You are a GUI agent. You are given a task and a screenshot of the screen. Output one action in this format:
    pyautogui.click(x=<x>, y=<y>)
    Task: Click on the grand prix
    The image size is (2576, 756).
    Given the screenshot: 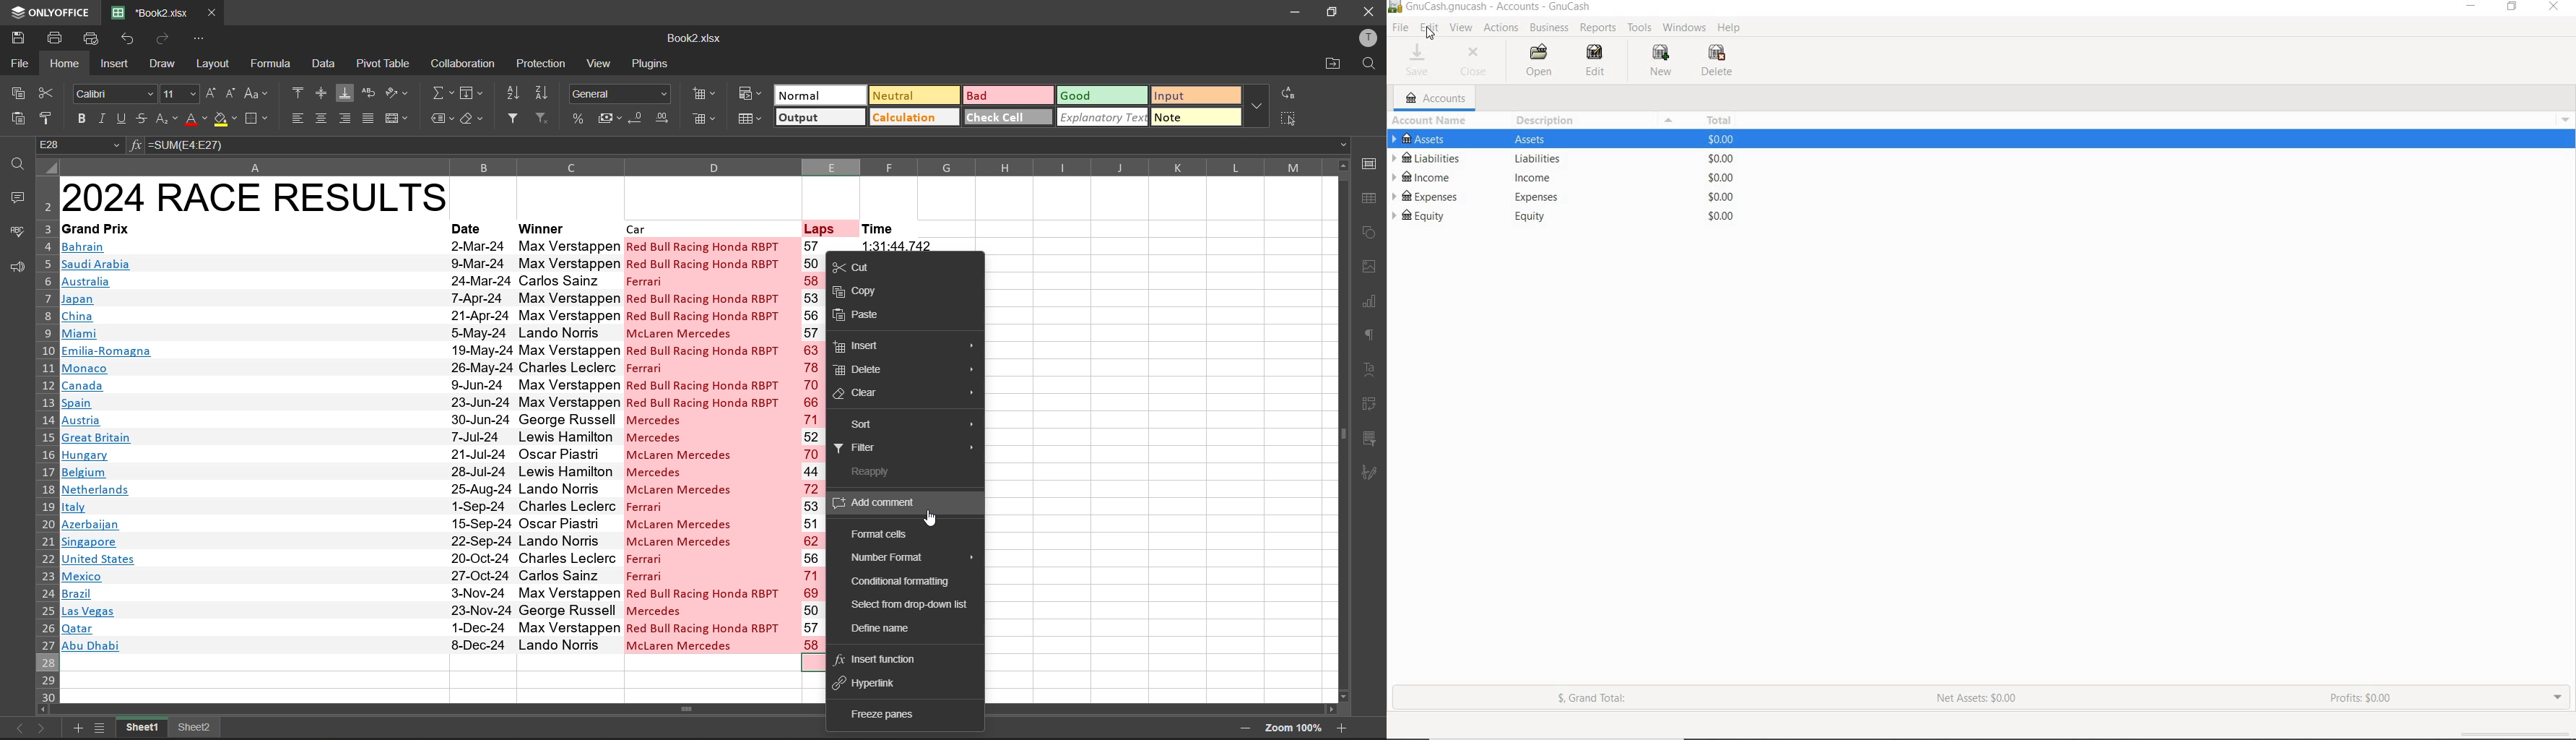 What is the action you would take?
    pyautogui.click(x=97, y=228)
    